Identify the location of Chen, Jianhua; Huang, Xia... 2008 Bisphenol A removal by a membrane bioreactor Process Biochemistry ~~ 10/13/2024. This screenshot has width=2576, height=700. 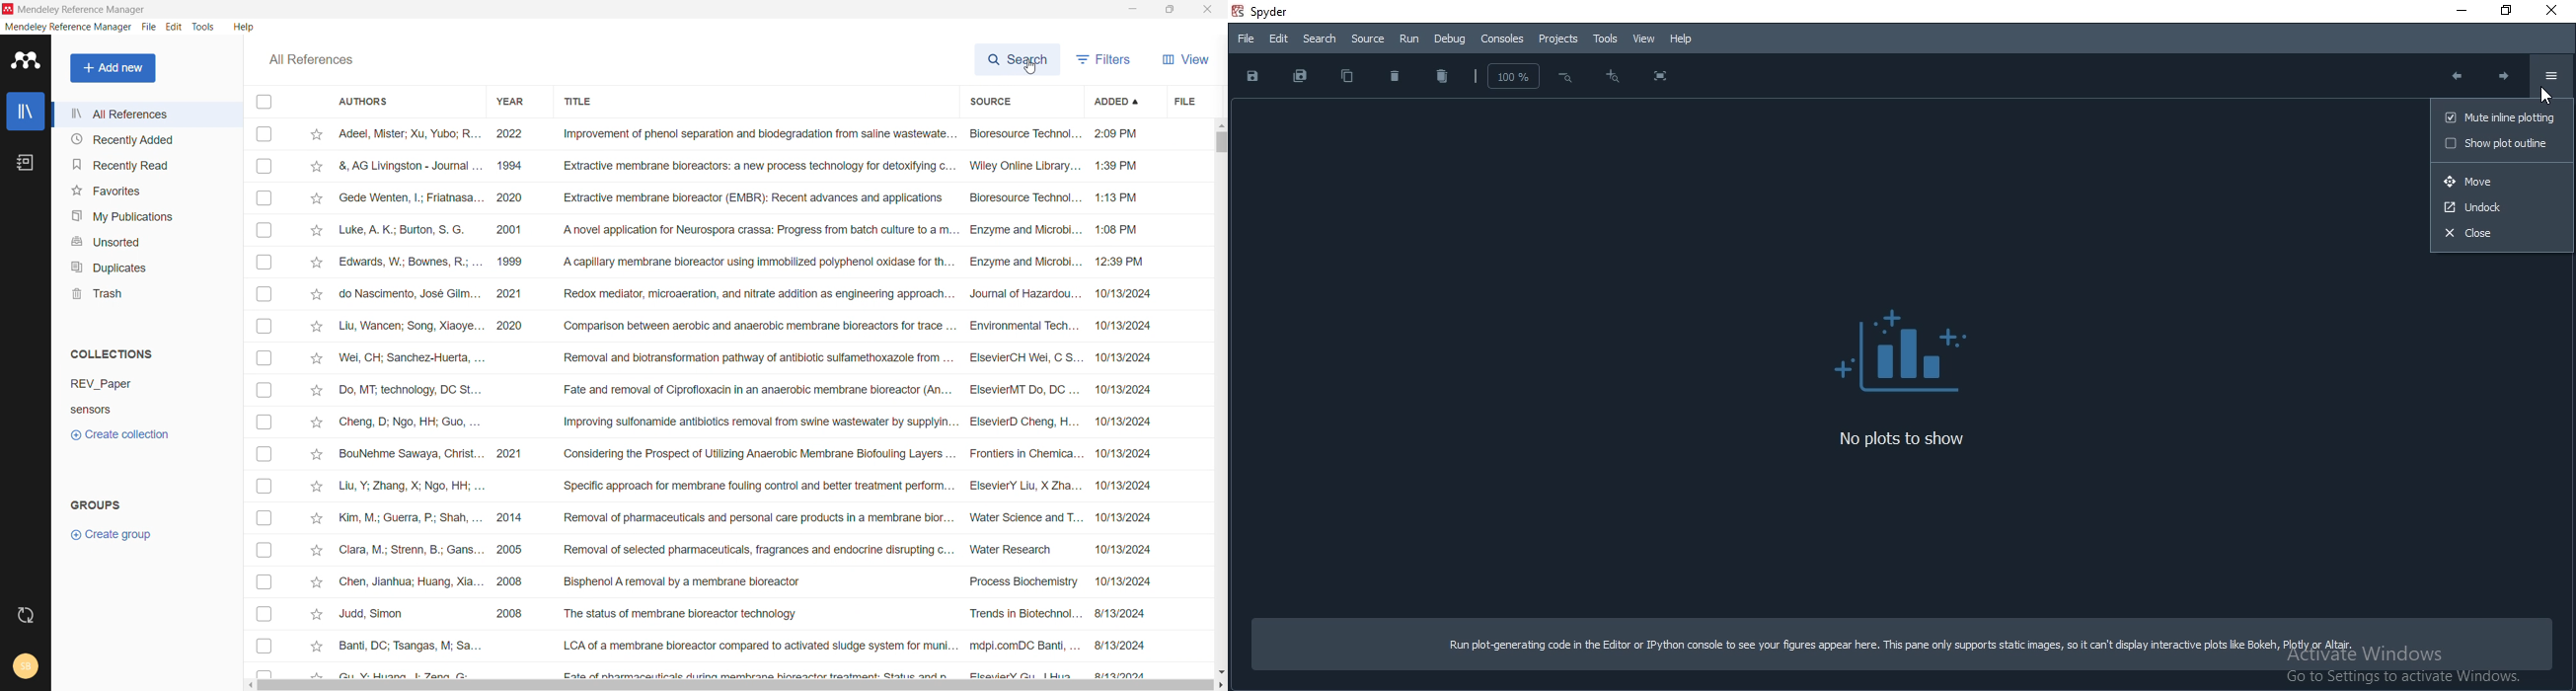
(746, 580).